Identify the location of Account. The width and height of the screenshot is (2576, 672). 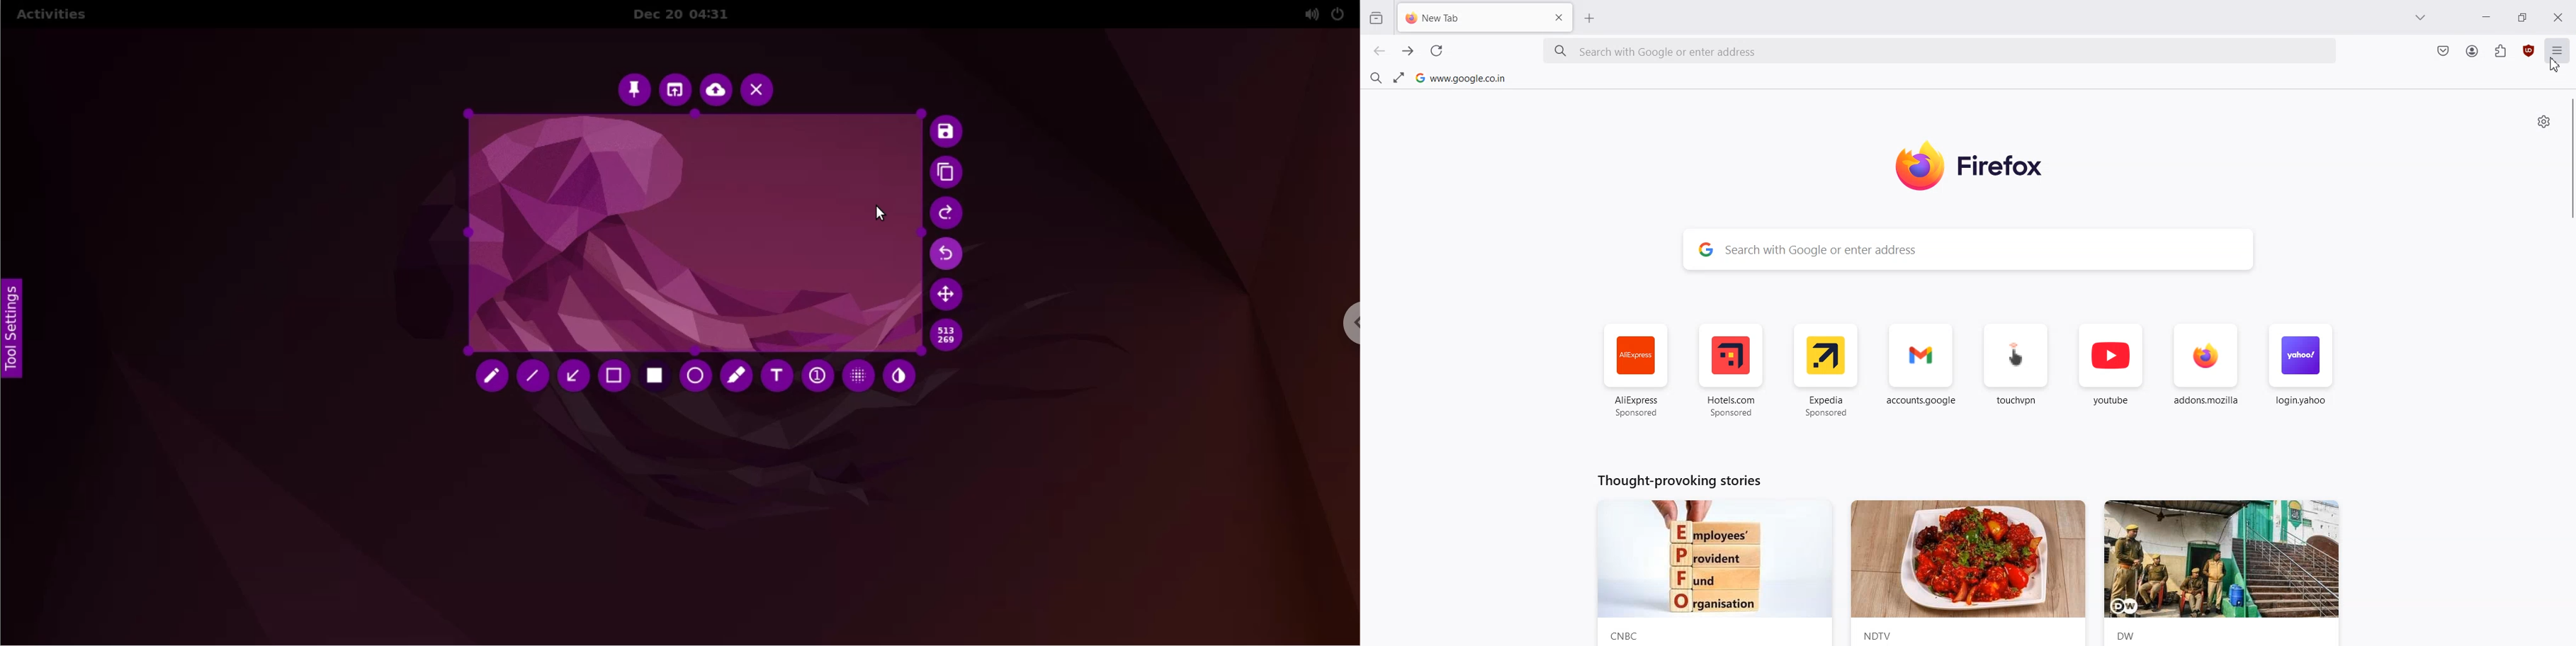
(2473, 51).